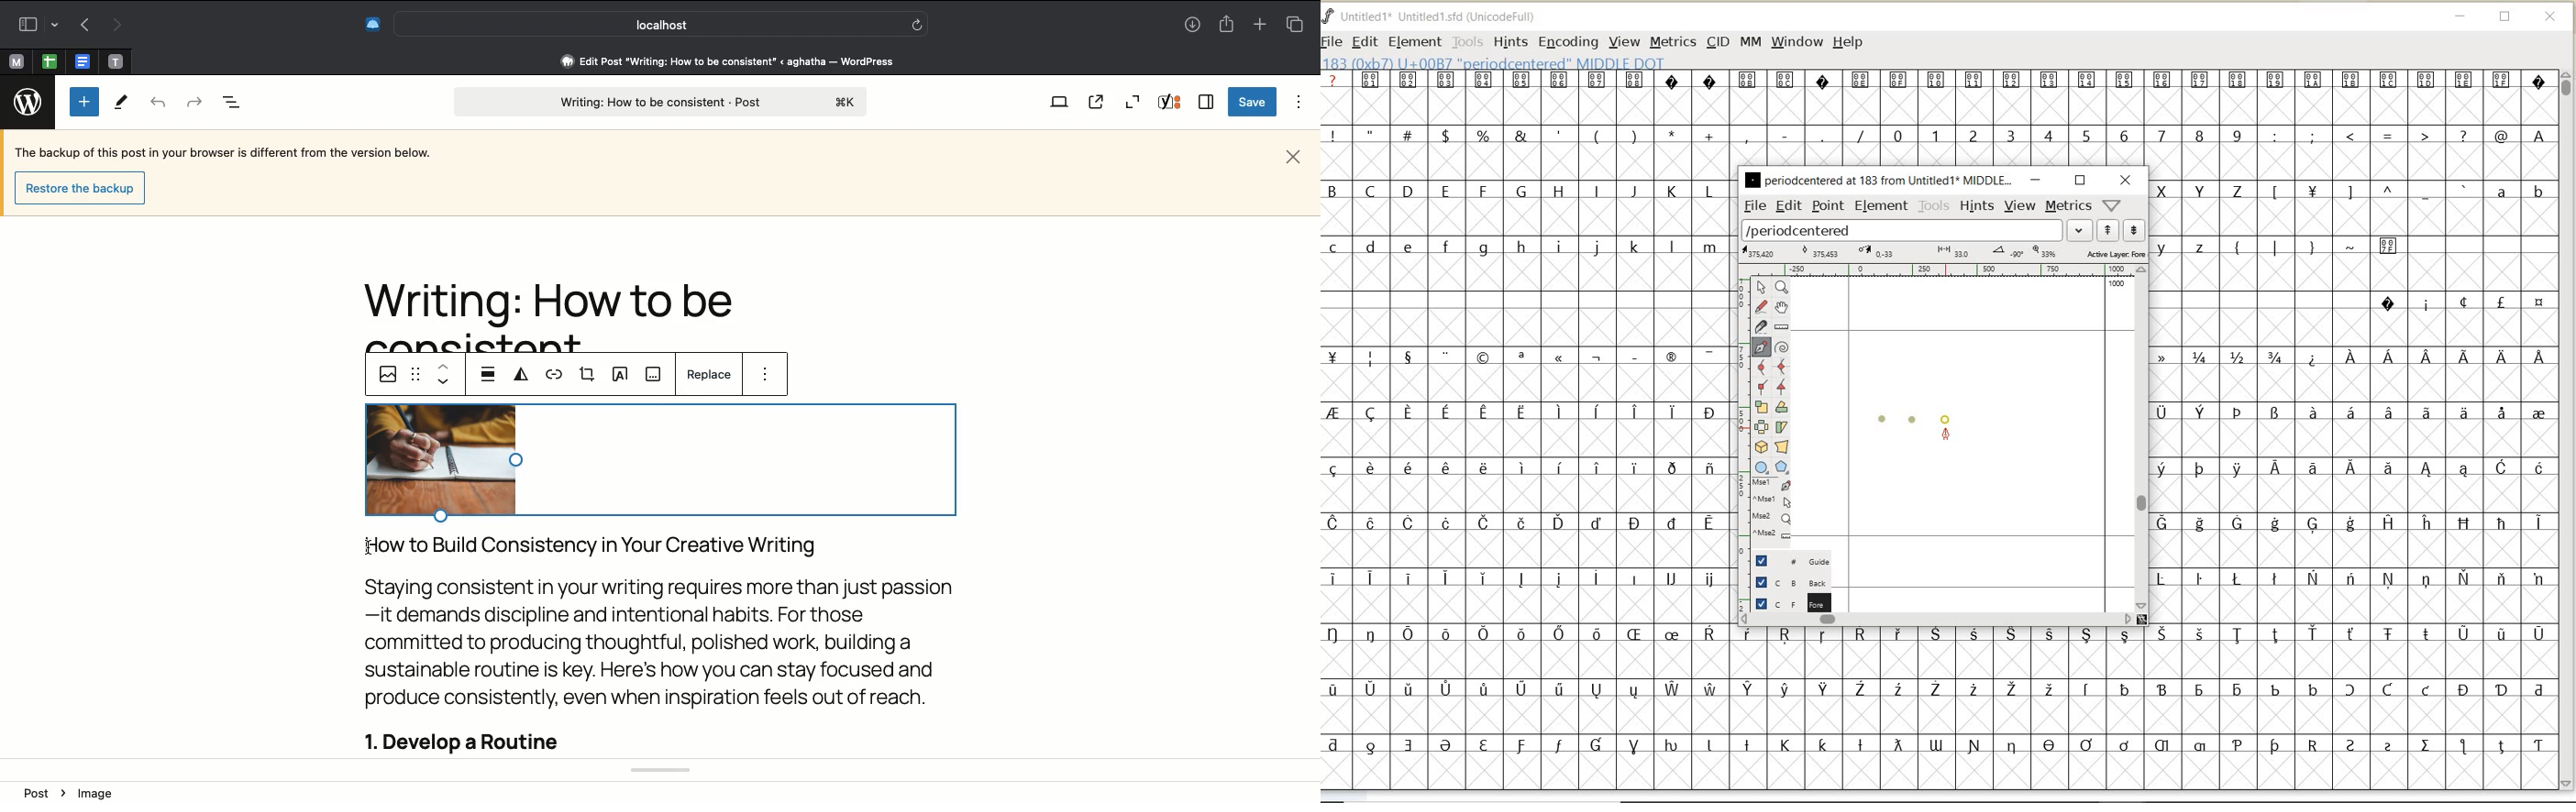 The width and height of the screenshot is (2576, 812). Describe the element at coordinates (1788, 561) in the screenshot. I see `guide` at that location.